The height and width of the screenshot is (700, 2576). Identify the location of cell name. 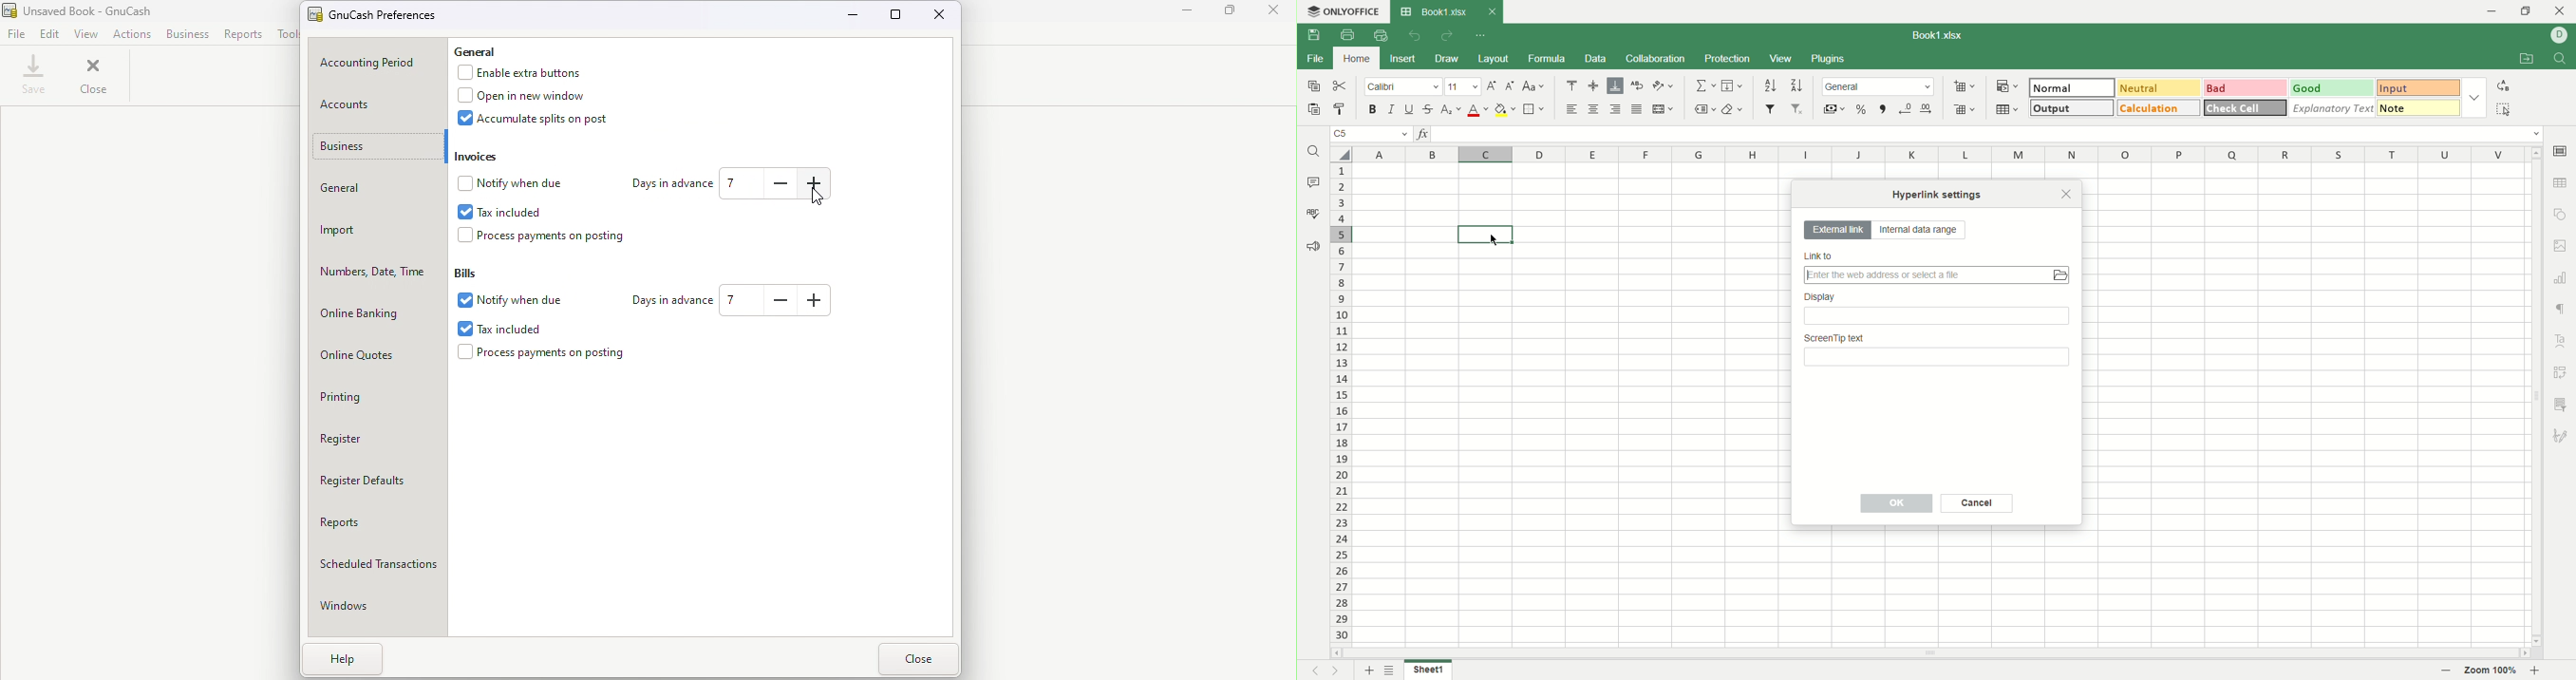
(1370, 135).